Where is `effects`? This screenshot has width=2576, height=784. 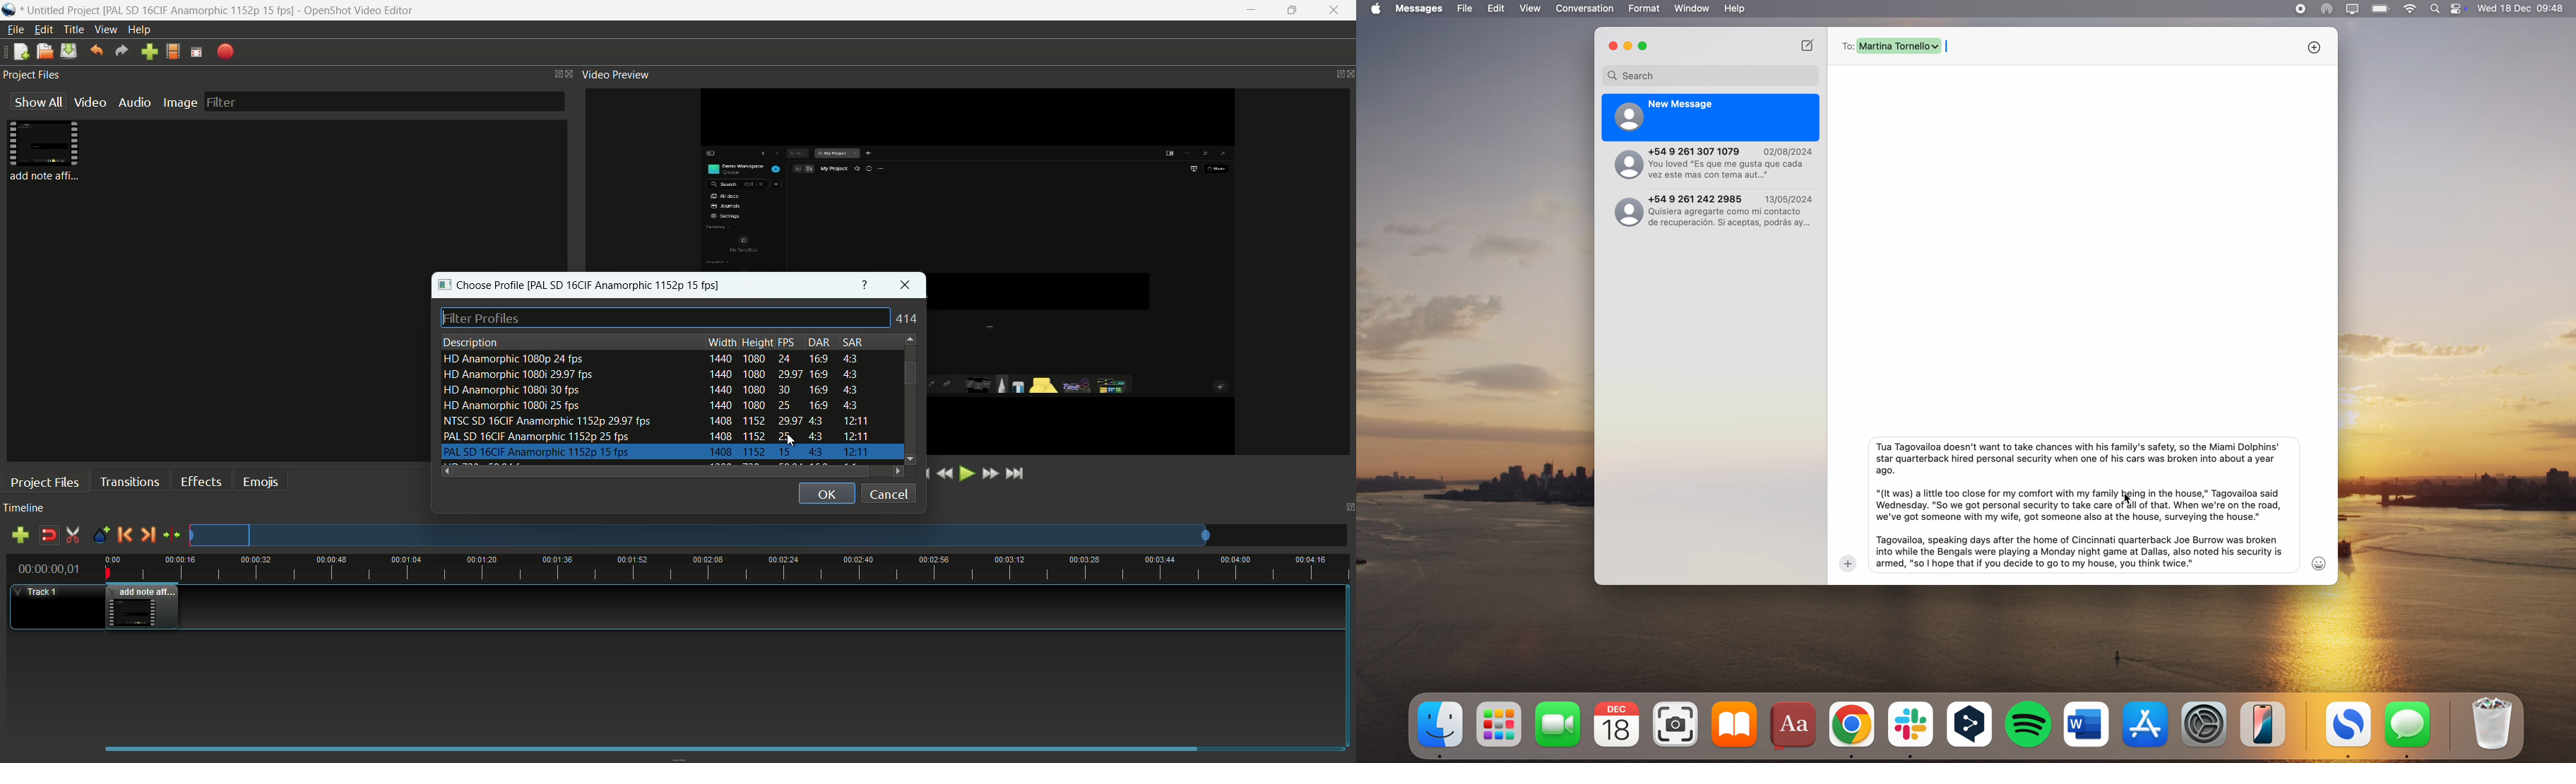 effects is located at coordinates (201, 481).